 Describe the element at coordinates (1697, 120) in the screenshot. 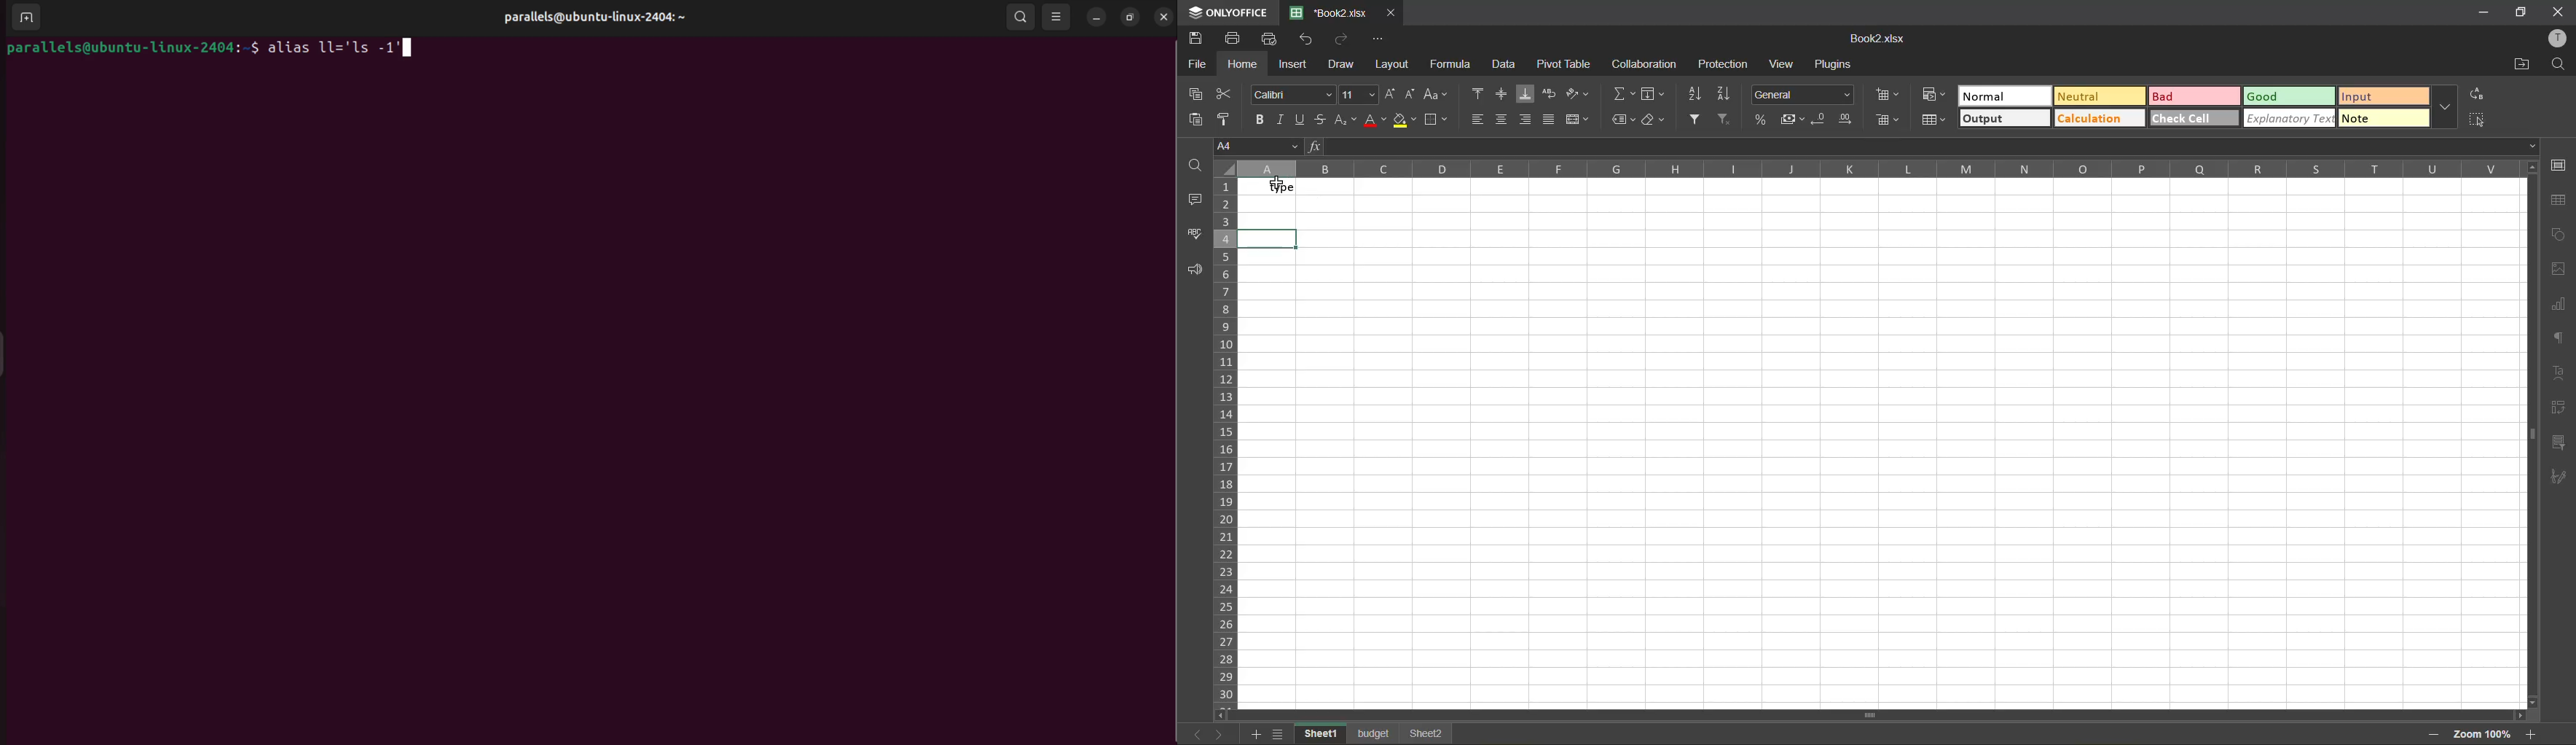

I see `filter` at that location.